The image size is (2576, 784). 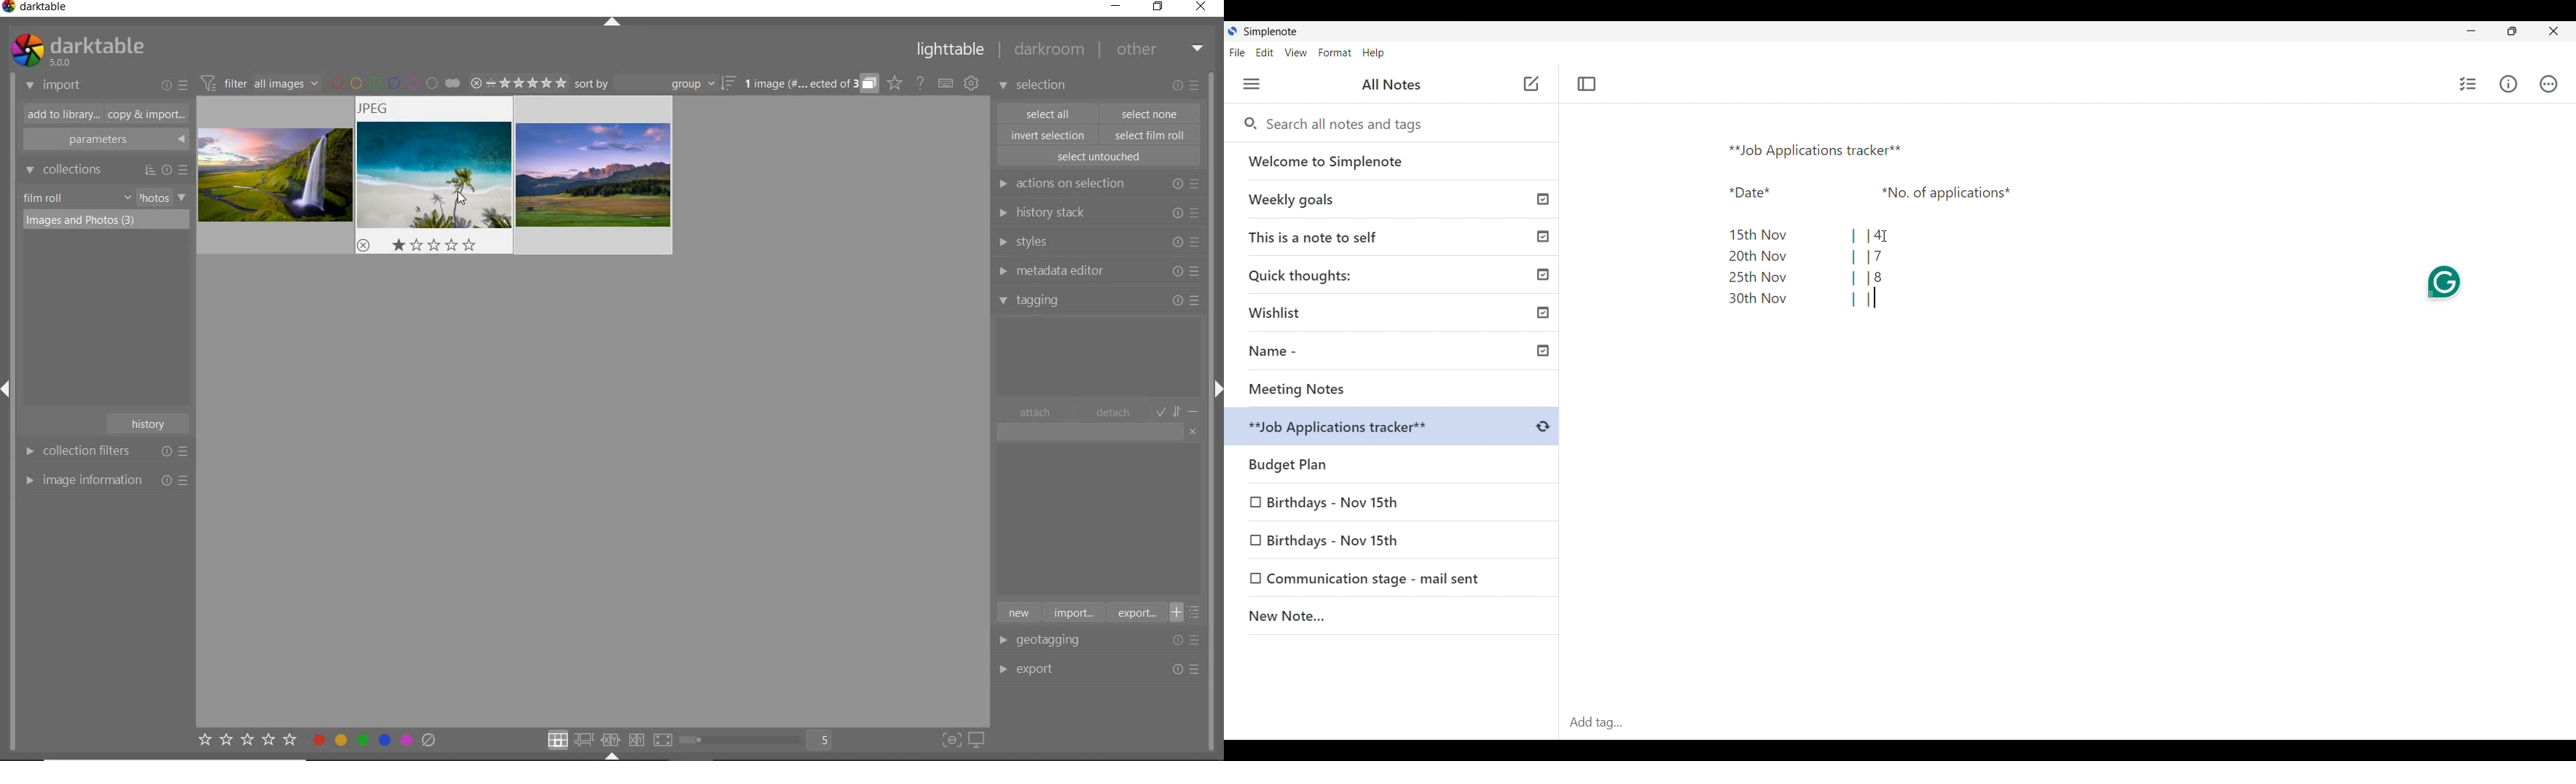 What do you see at coordinates (1270, 32) in the screenshot?
I see `Software name` at bounding box center [1270, 32].